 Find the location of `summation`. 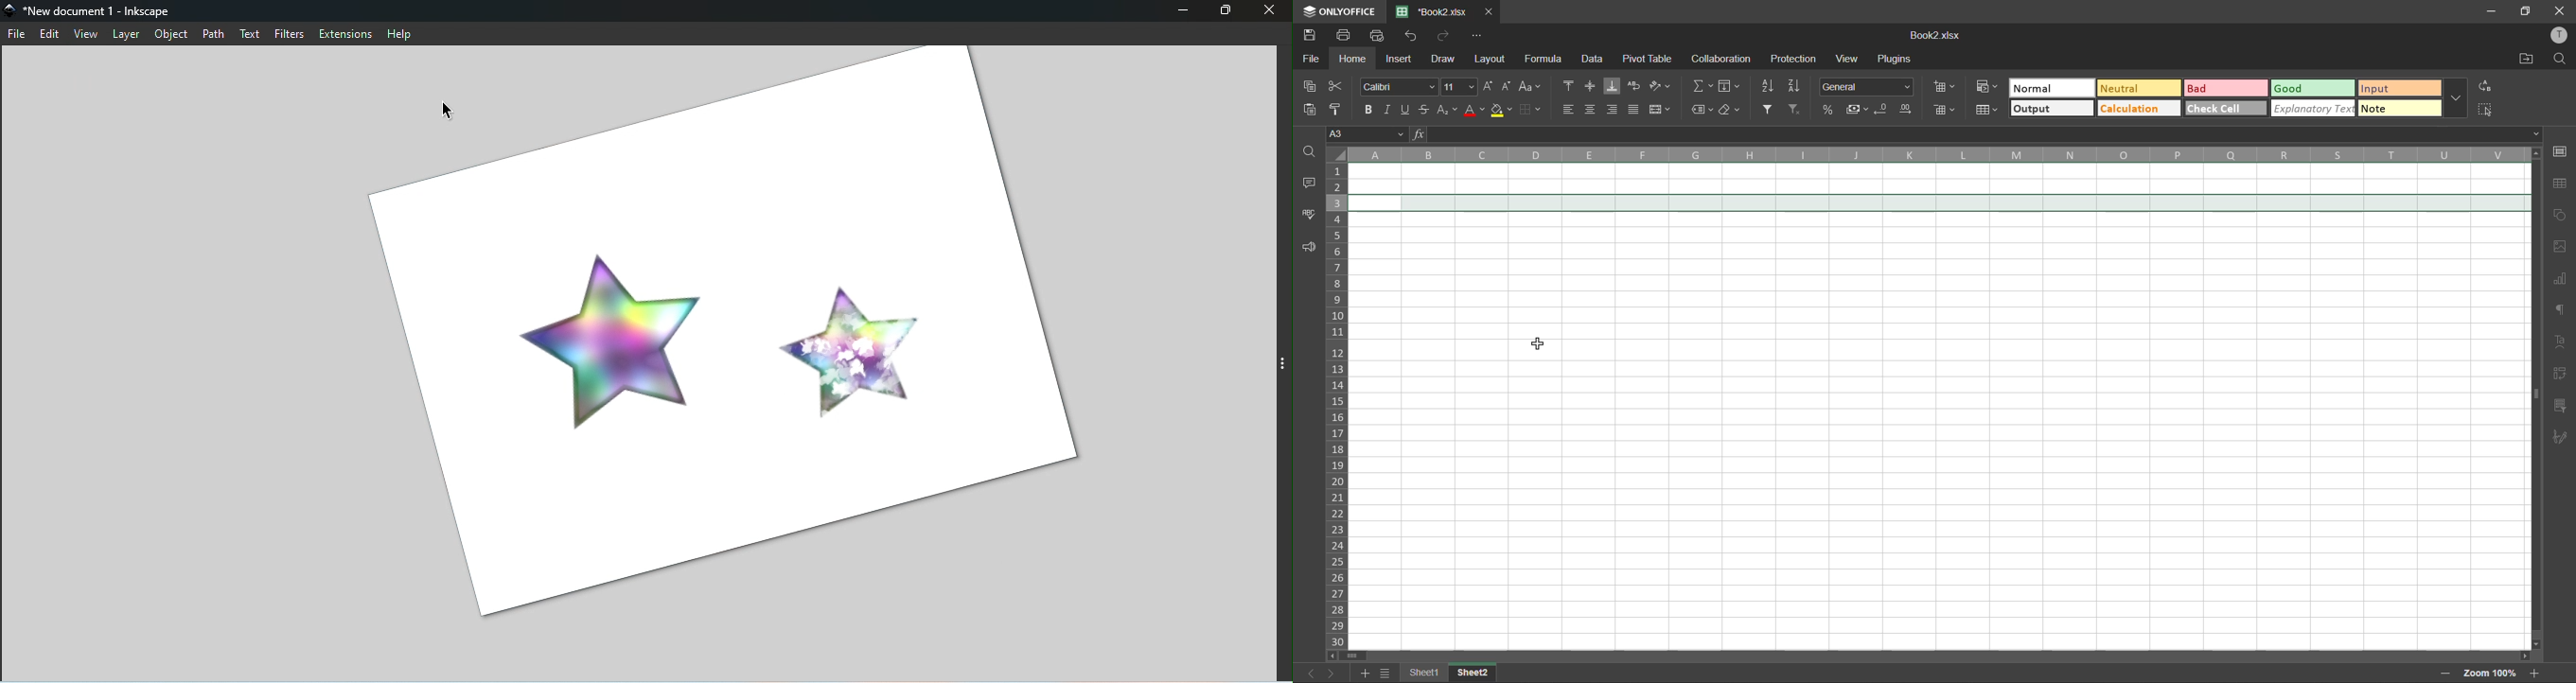

summation is located at coordinates (1702, 86).